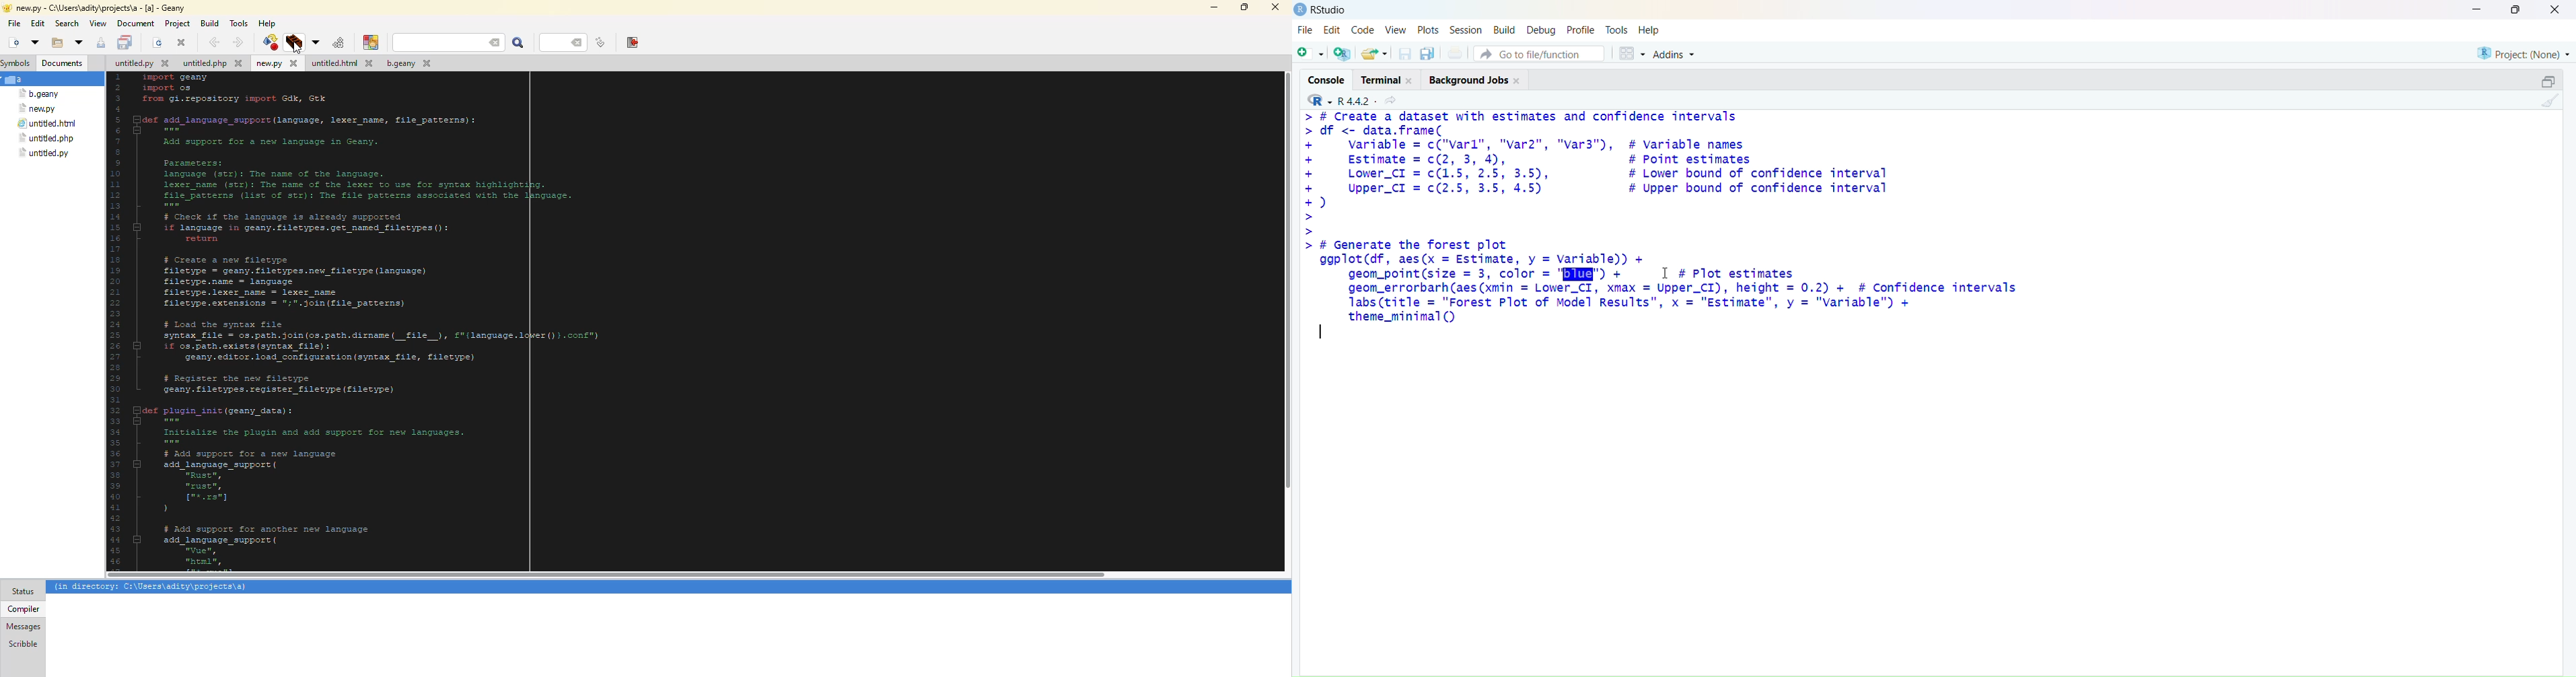 The width and height of the screenshot is (2576, 700). I want to click on Code, so click(1362, 29).